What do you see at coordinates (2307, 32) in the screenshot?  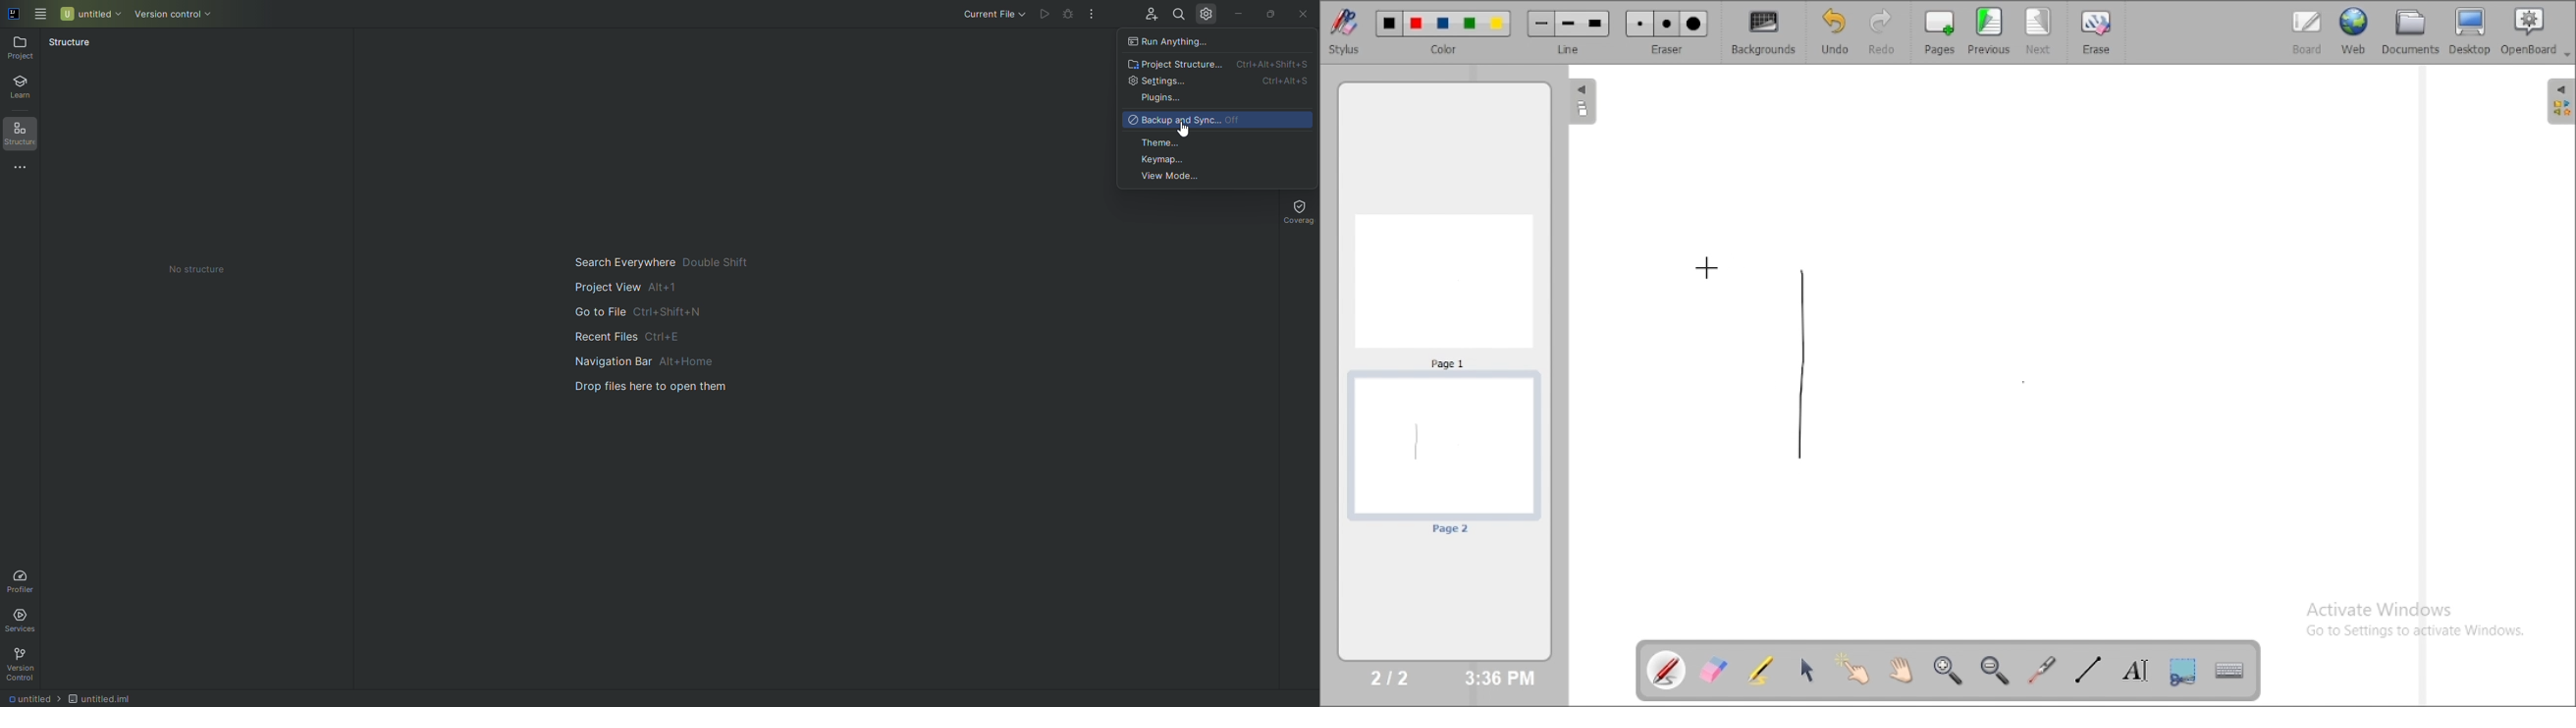 I see `board` at bounding box center [2307, 32].